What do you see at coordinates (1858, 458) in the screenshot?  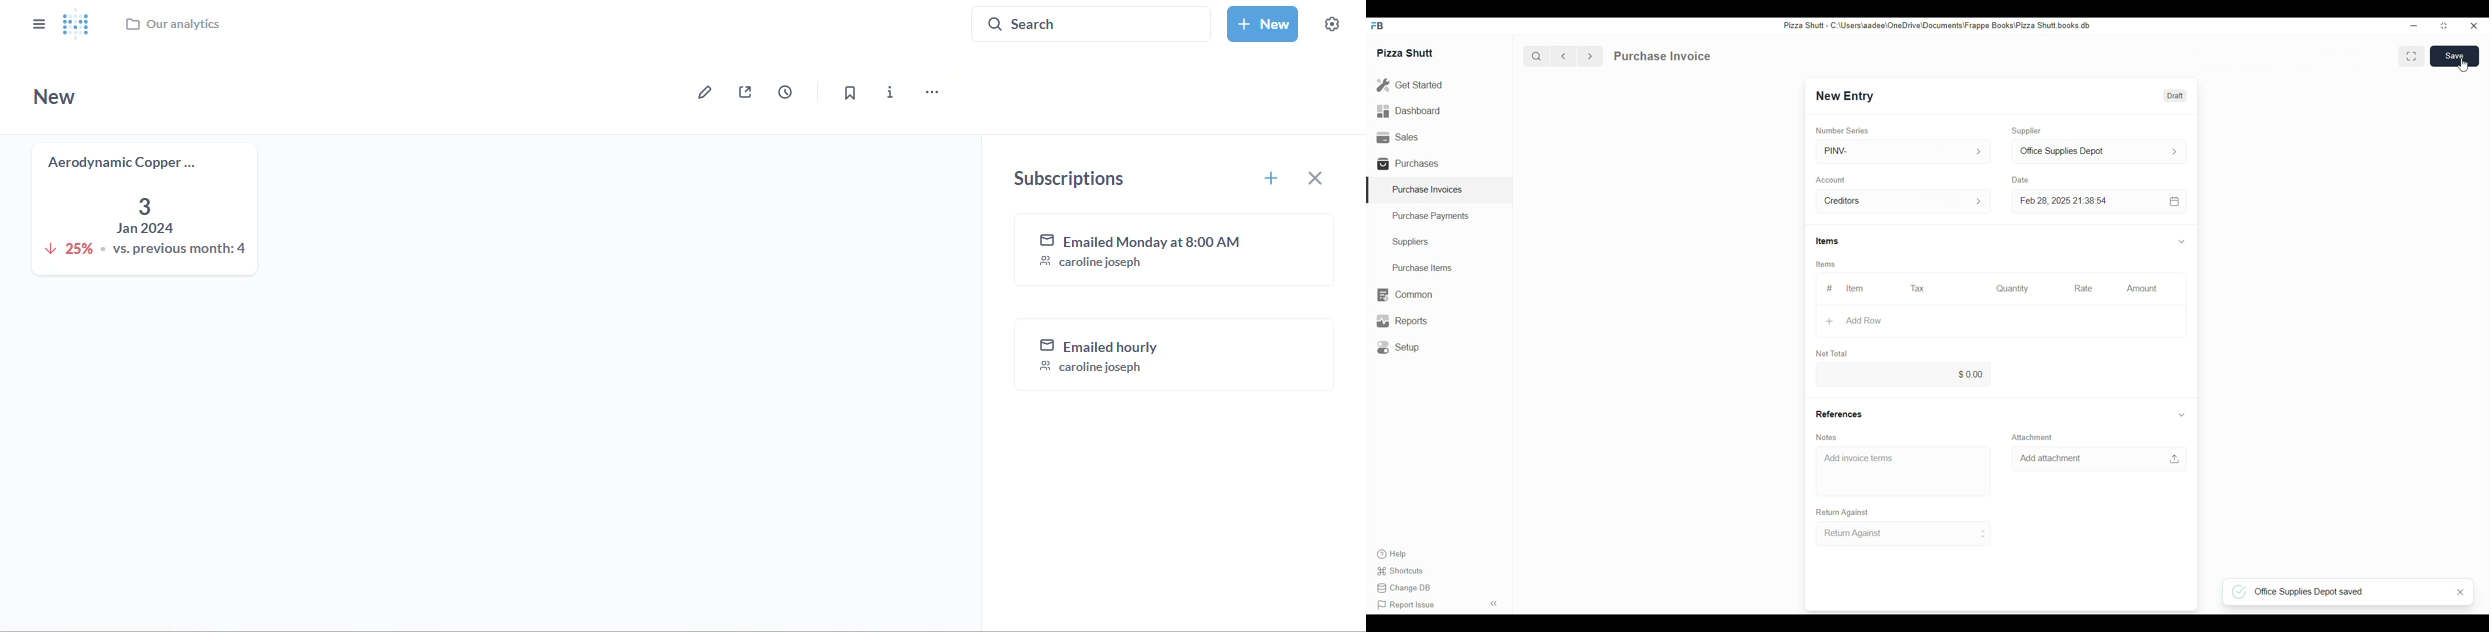 I see `Add invoice terms` at bounding box center [1858, 458].